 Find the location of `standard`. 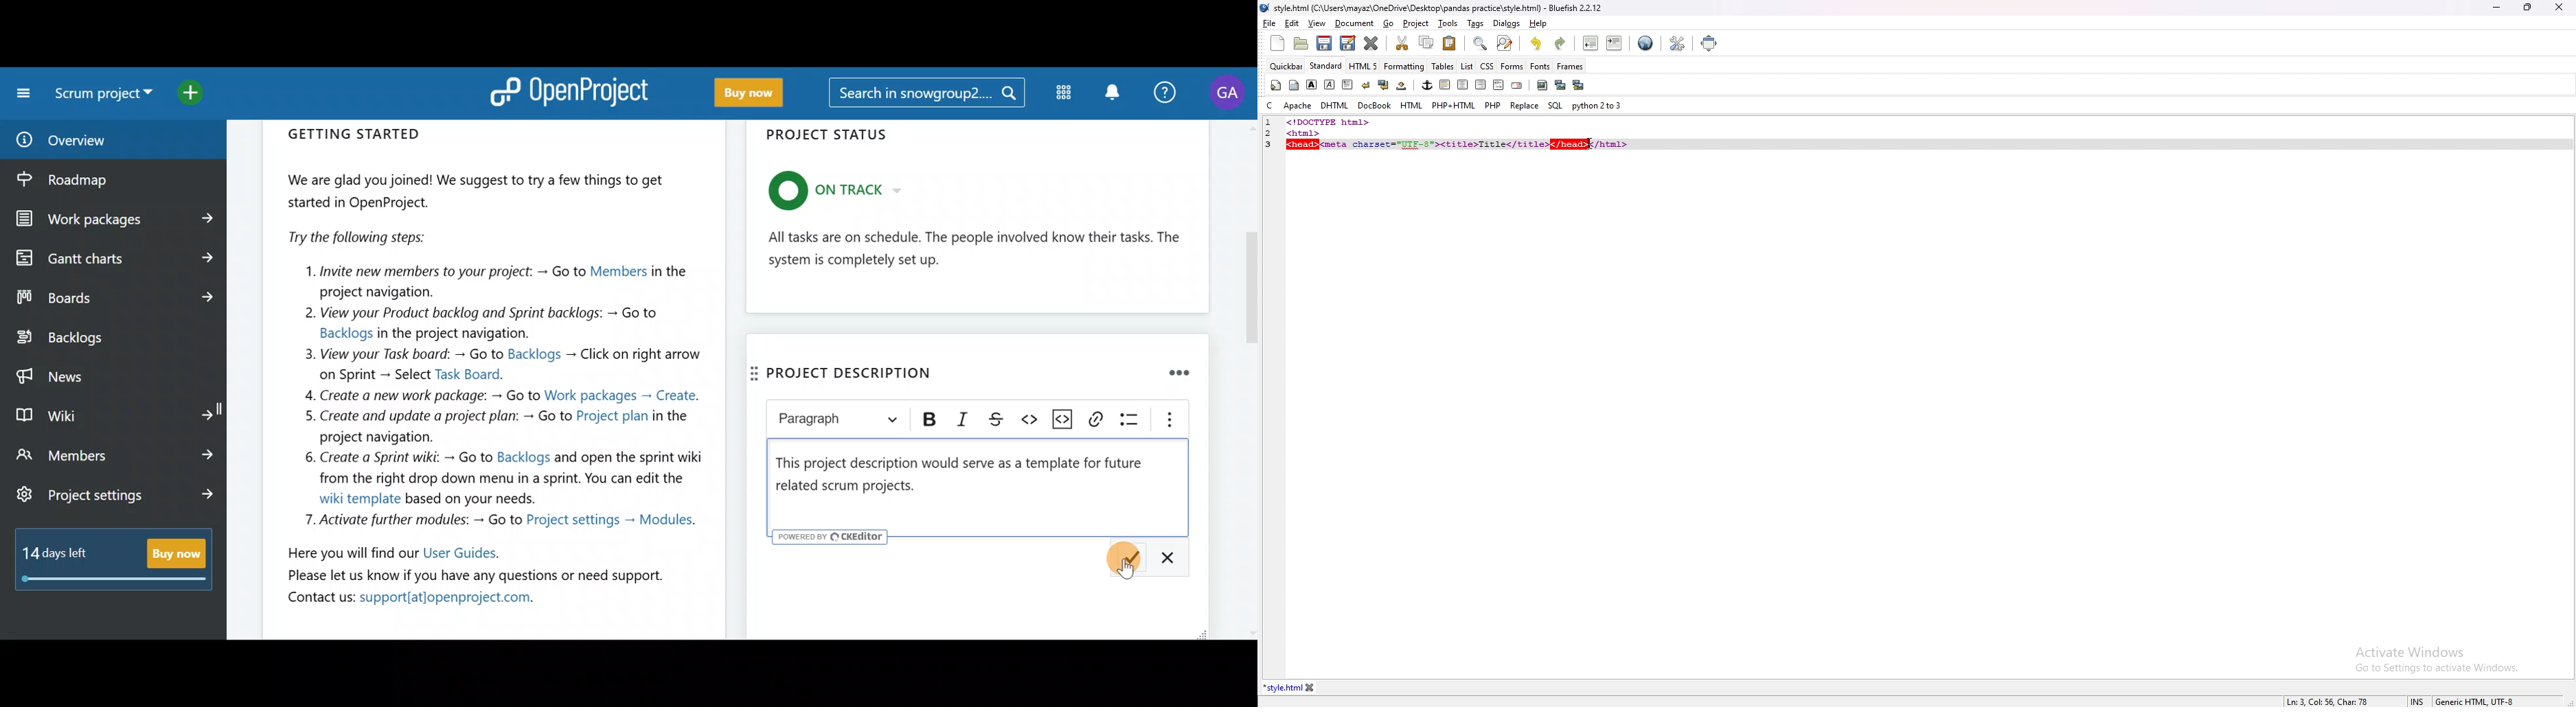

standard is located at coordinates (1327, 66).